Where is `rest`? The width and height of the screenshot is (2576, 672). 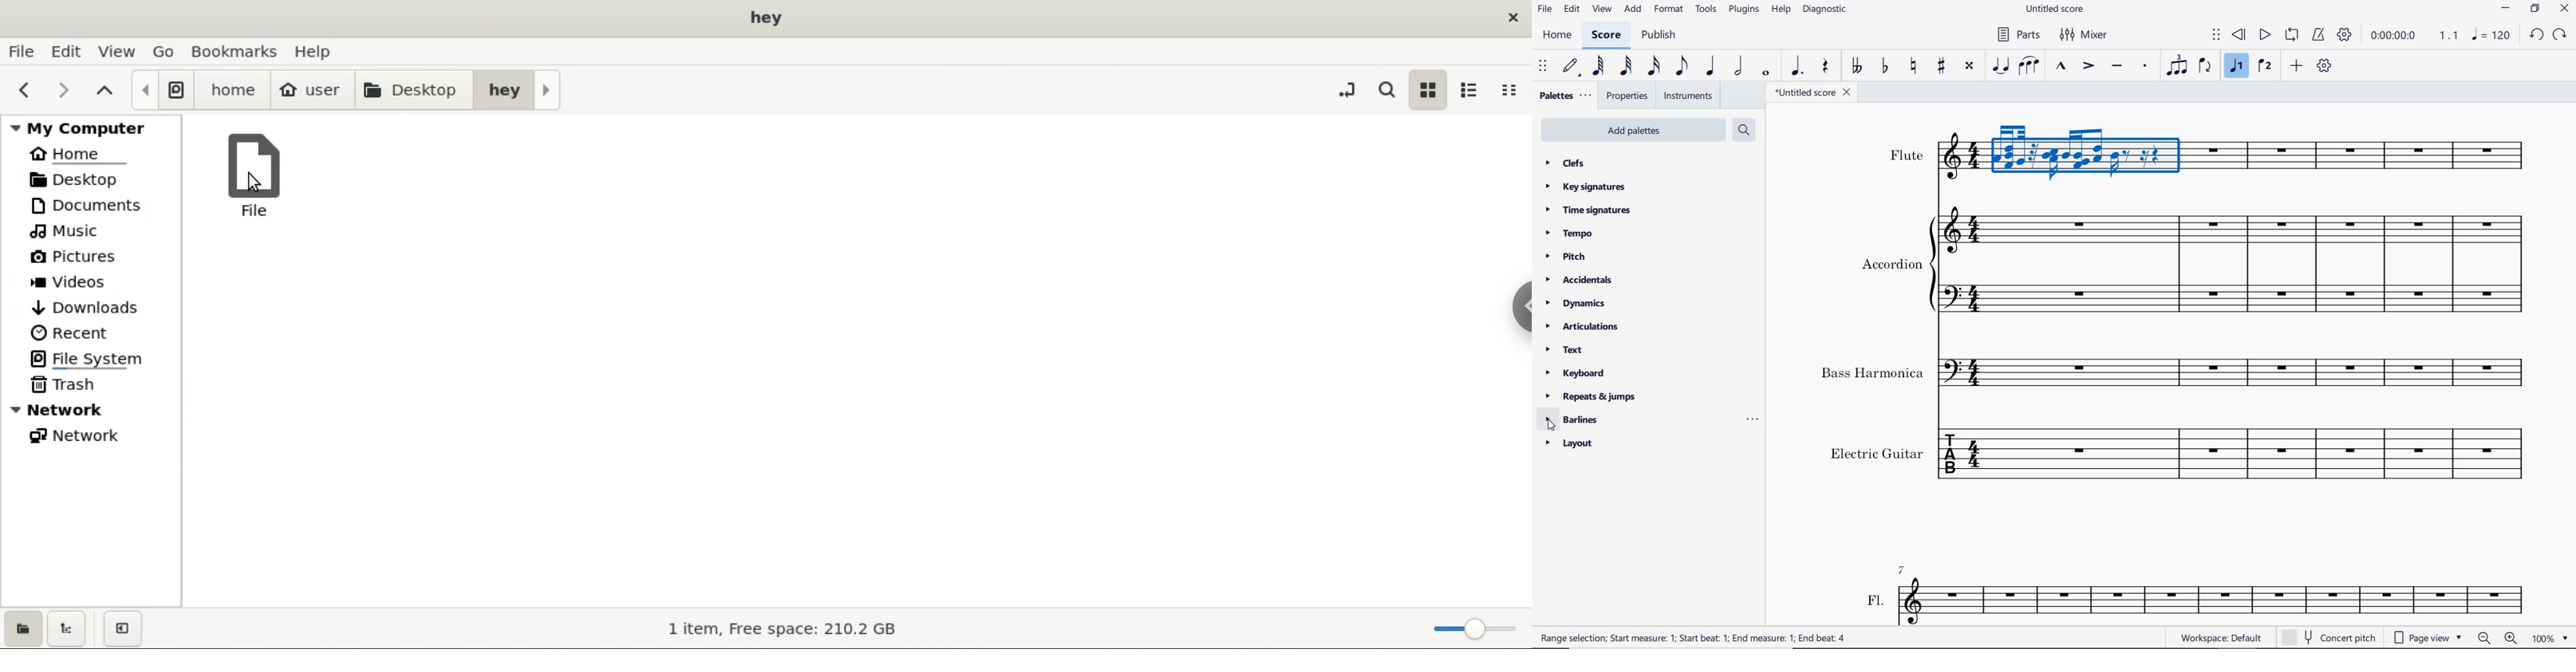
rest is located at coordinates (1824, 66).